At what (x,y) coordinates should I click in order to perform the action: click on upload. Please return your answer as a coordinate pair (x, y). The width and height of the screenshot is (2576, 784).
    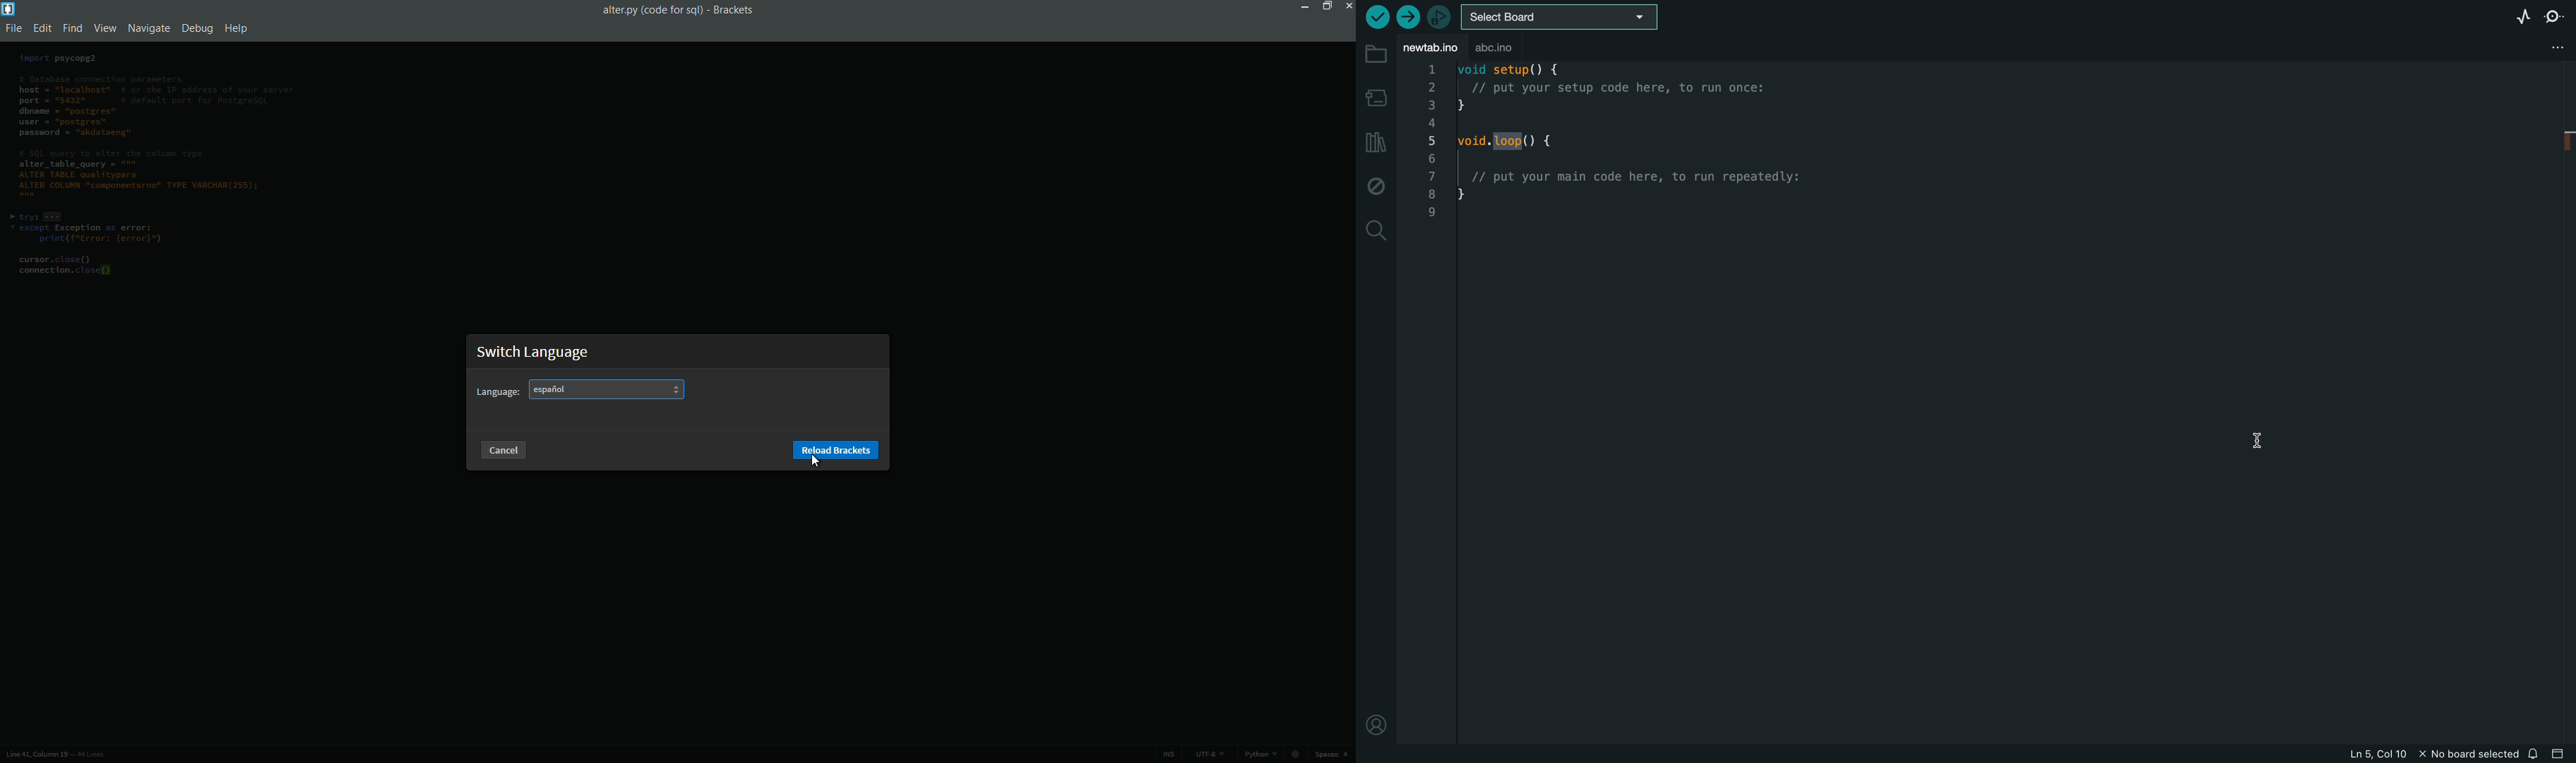
    Looking at the image, I should click on (1408, 18).